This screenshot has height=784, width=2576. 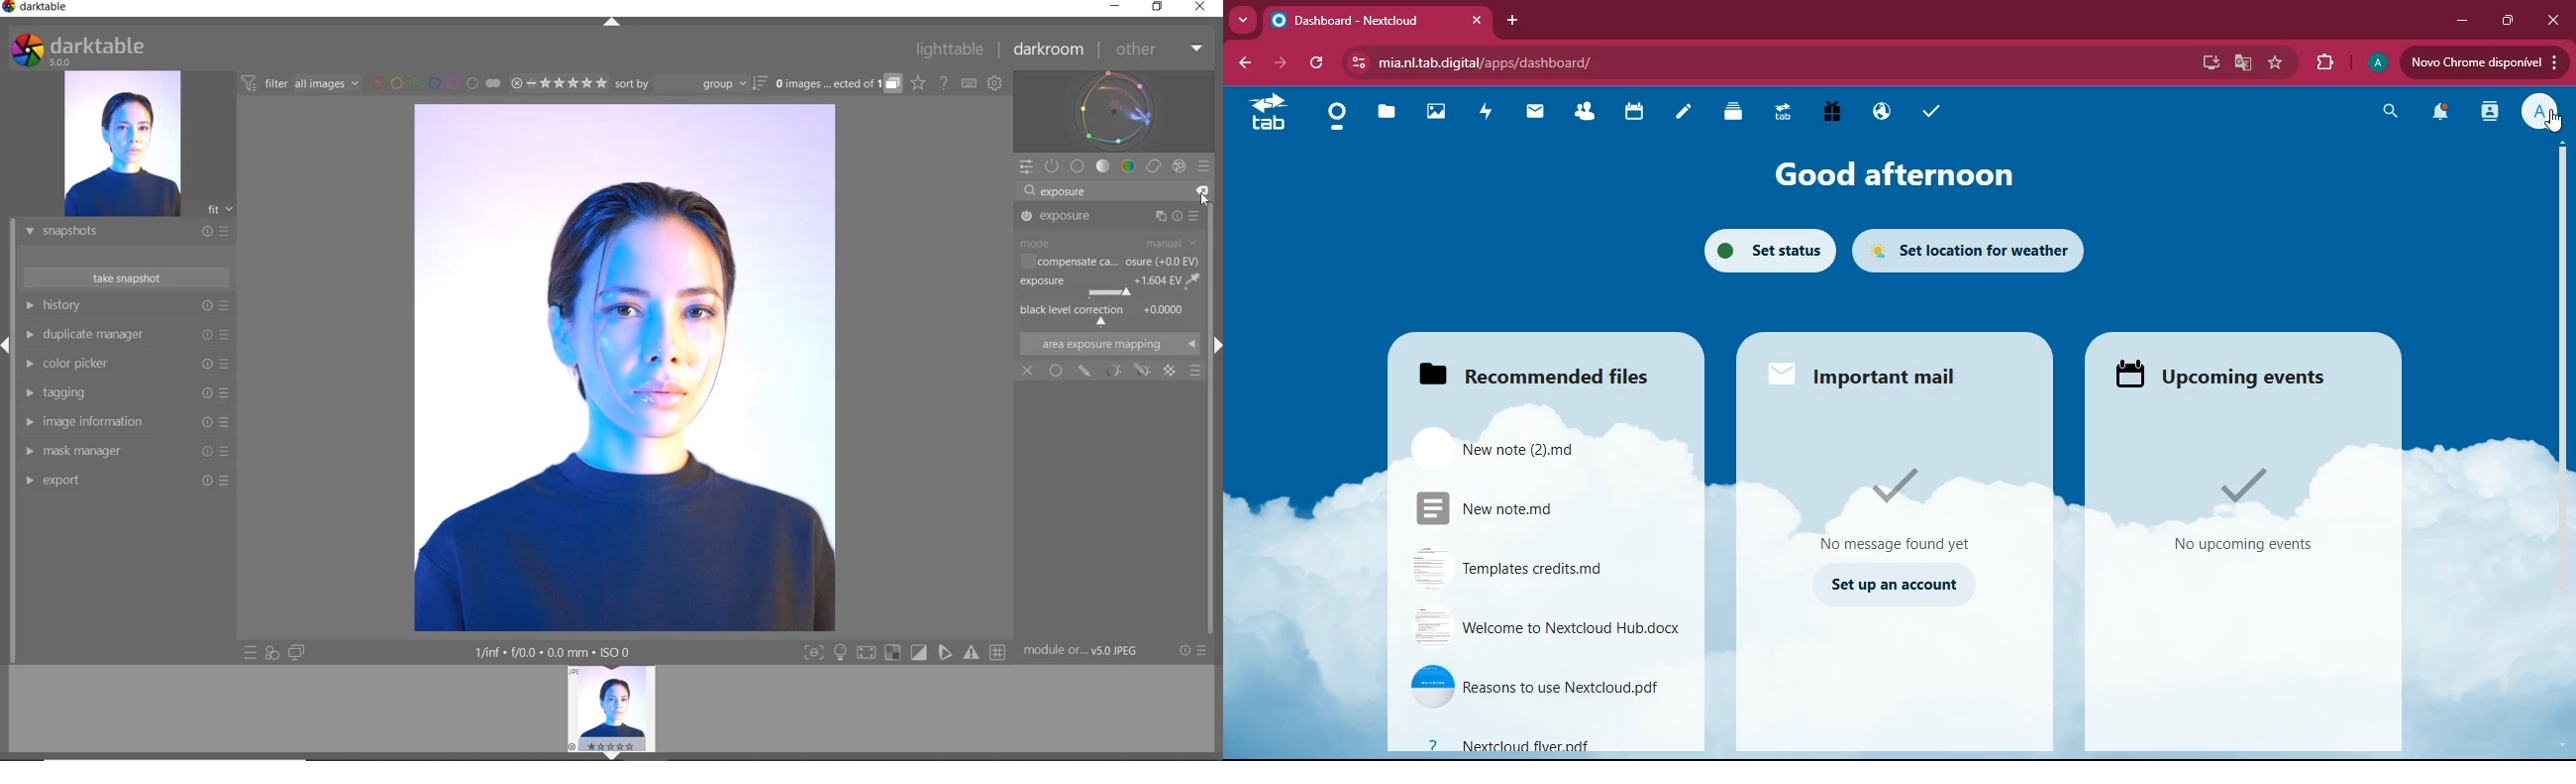 What do you see at coordinates (1528, 373) in the screenshot?
I see `files` at bounding box center [1528, 373].